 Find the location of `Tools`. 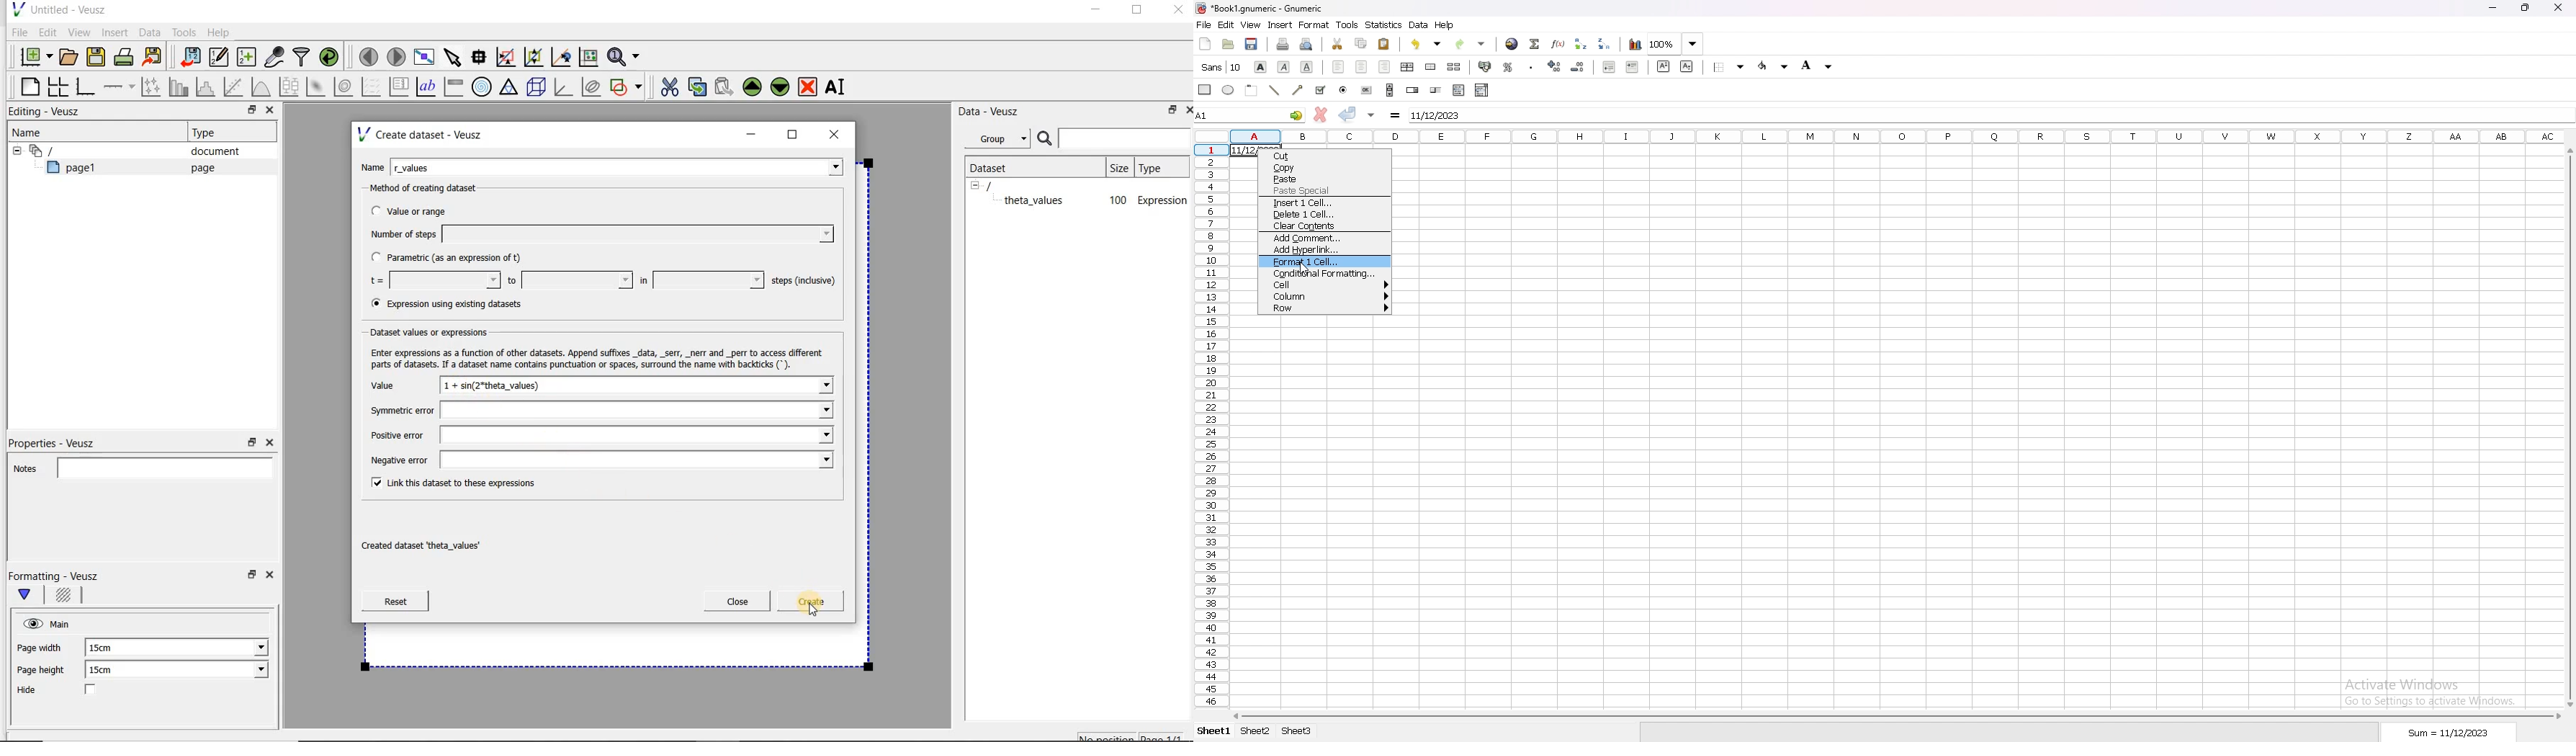

Tools is located at coordinates (183, 33).